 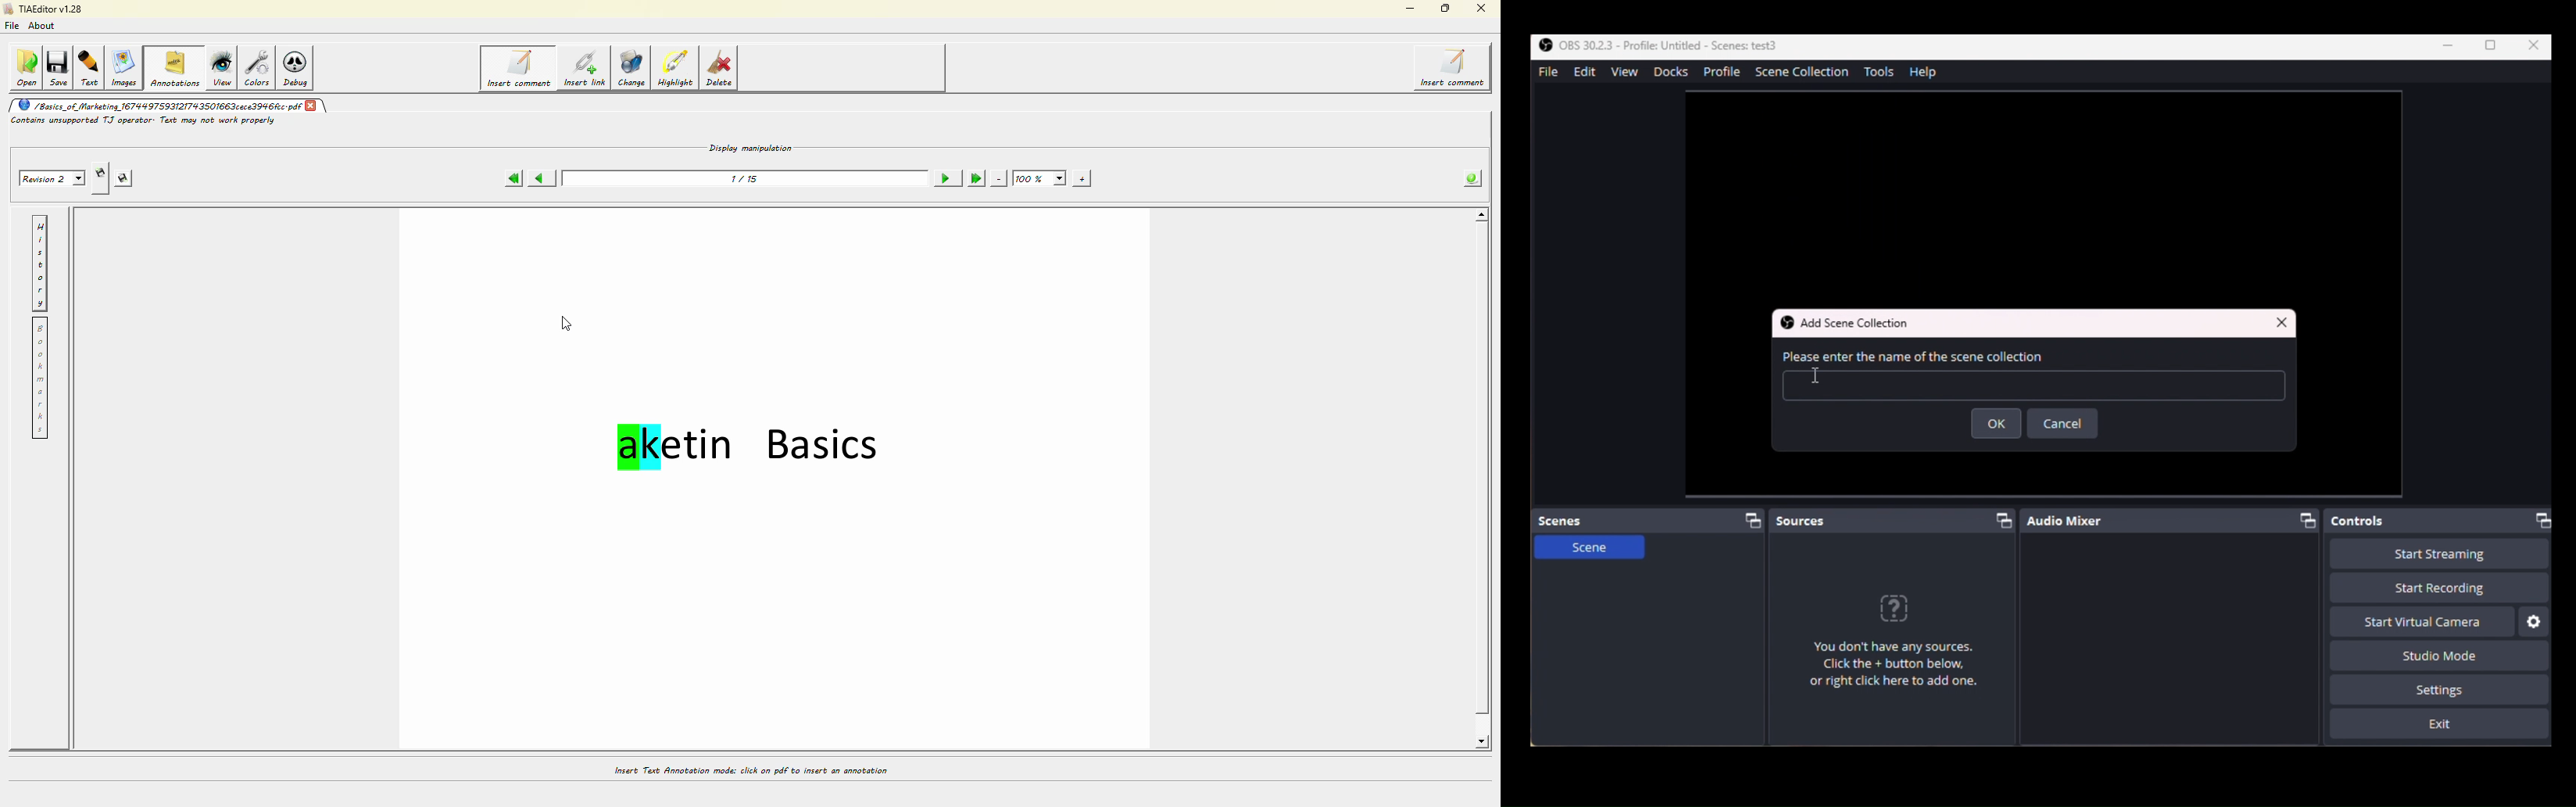 What do you see at coordinates (1894, 519) in the screenshot?
I see `Scources` at bounding box center [1894, 519].